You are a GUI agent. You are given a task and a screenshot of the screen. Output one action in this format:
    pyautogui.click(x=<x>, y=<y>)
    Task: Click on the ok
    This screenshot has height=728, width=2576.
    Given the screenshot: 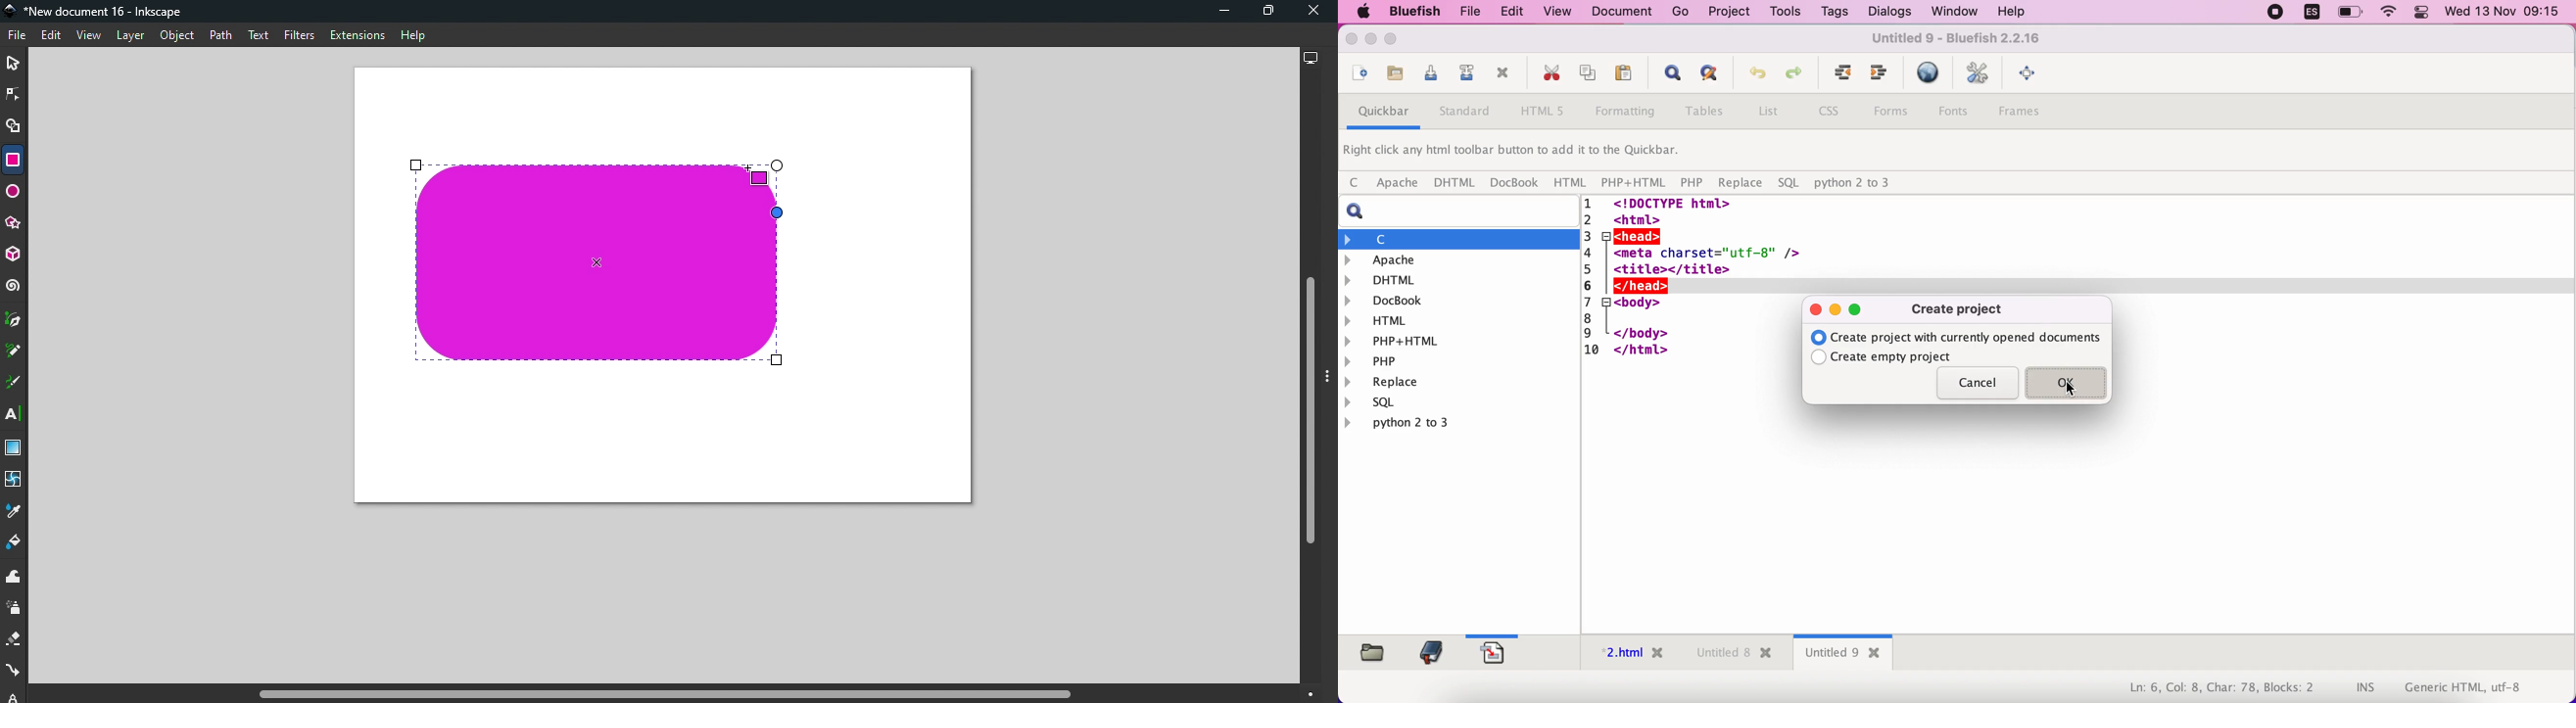 What is the action you would take?
    pyautogui.click(x=2068, y=382)
    